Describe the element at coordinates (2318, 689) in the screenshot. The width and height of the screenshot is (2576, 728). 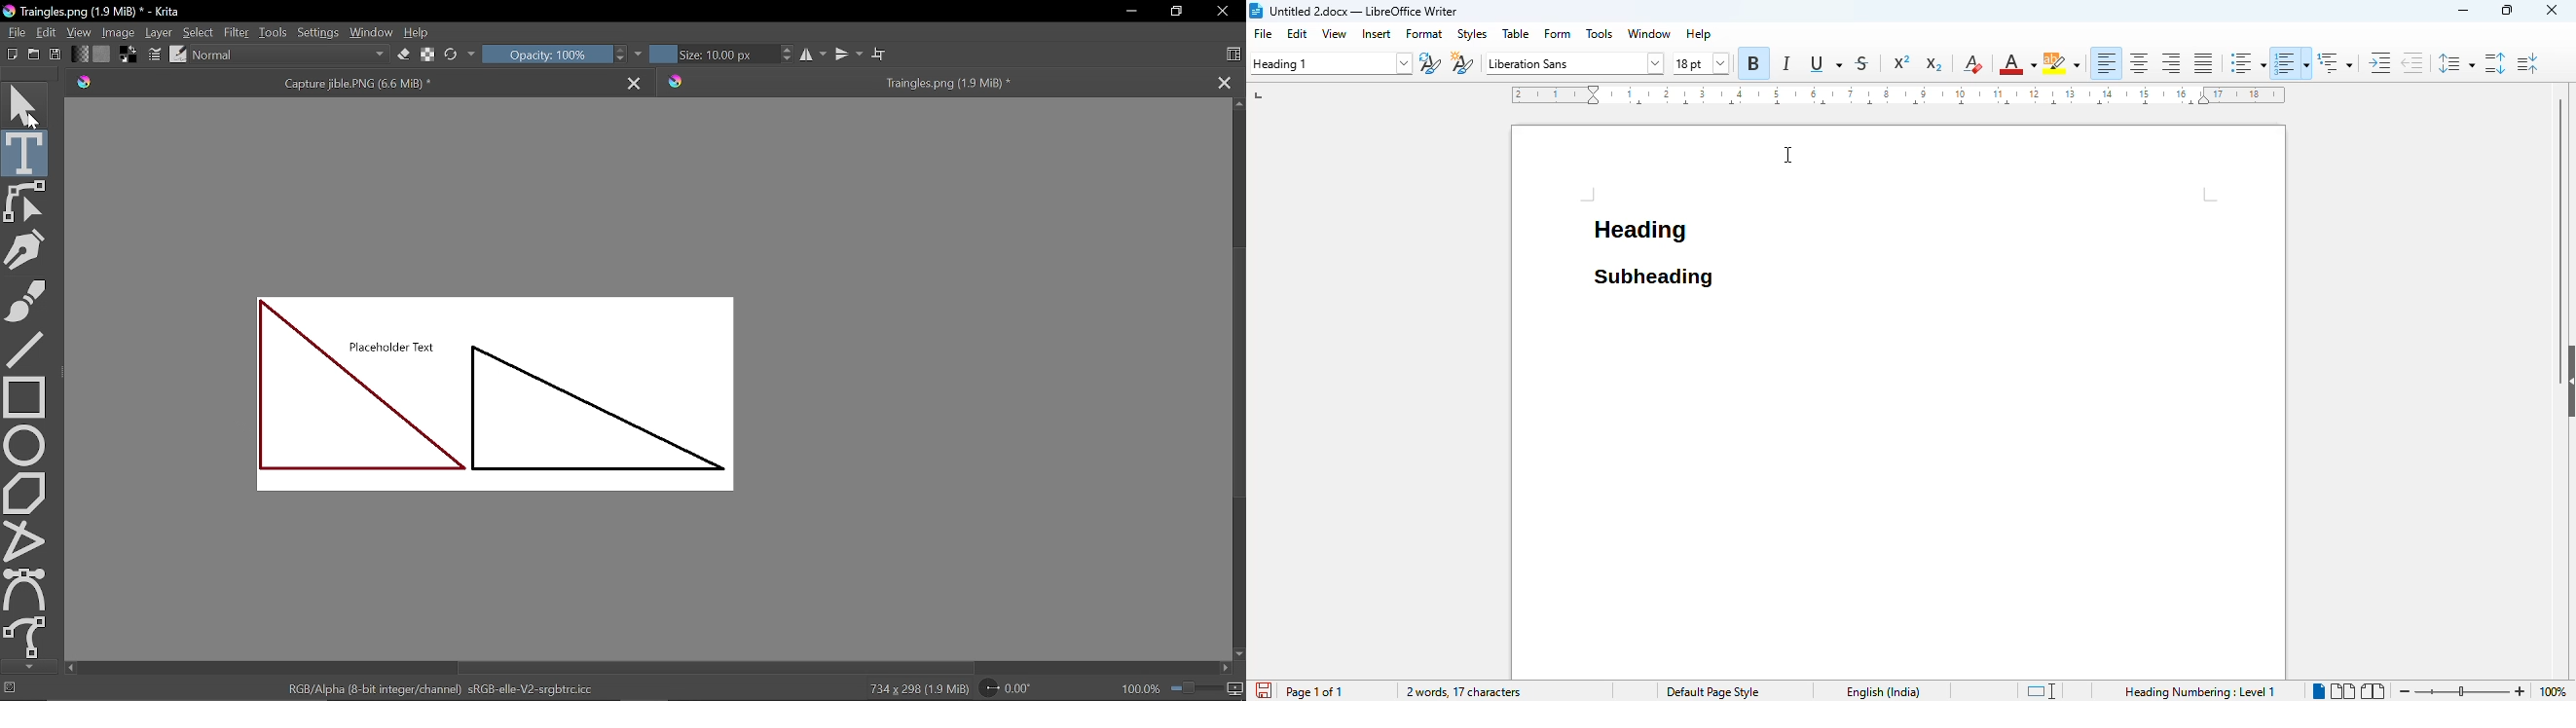
I see `single-page view` at that location.